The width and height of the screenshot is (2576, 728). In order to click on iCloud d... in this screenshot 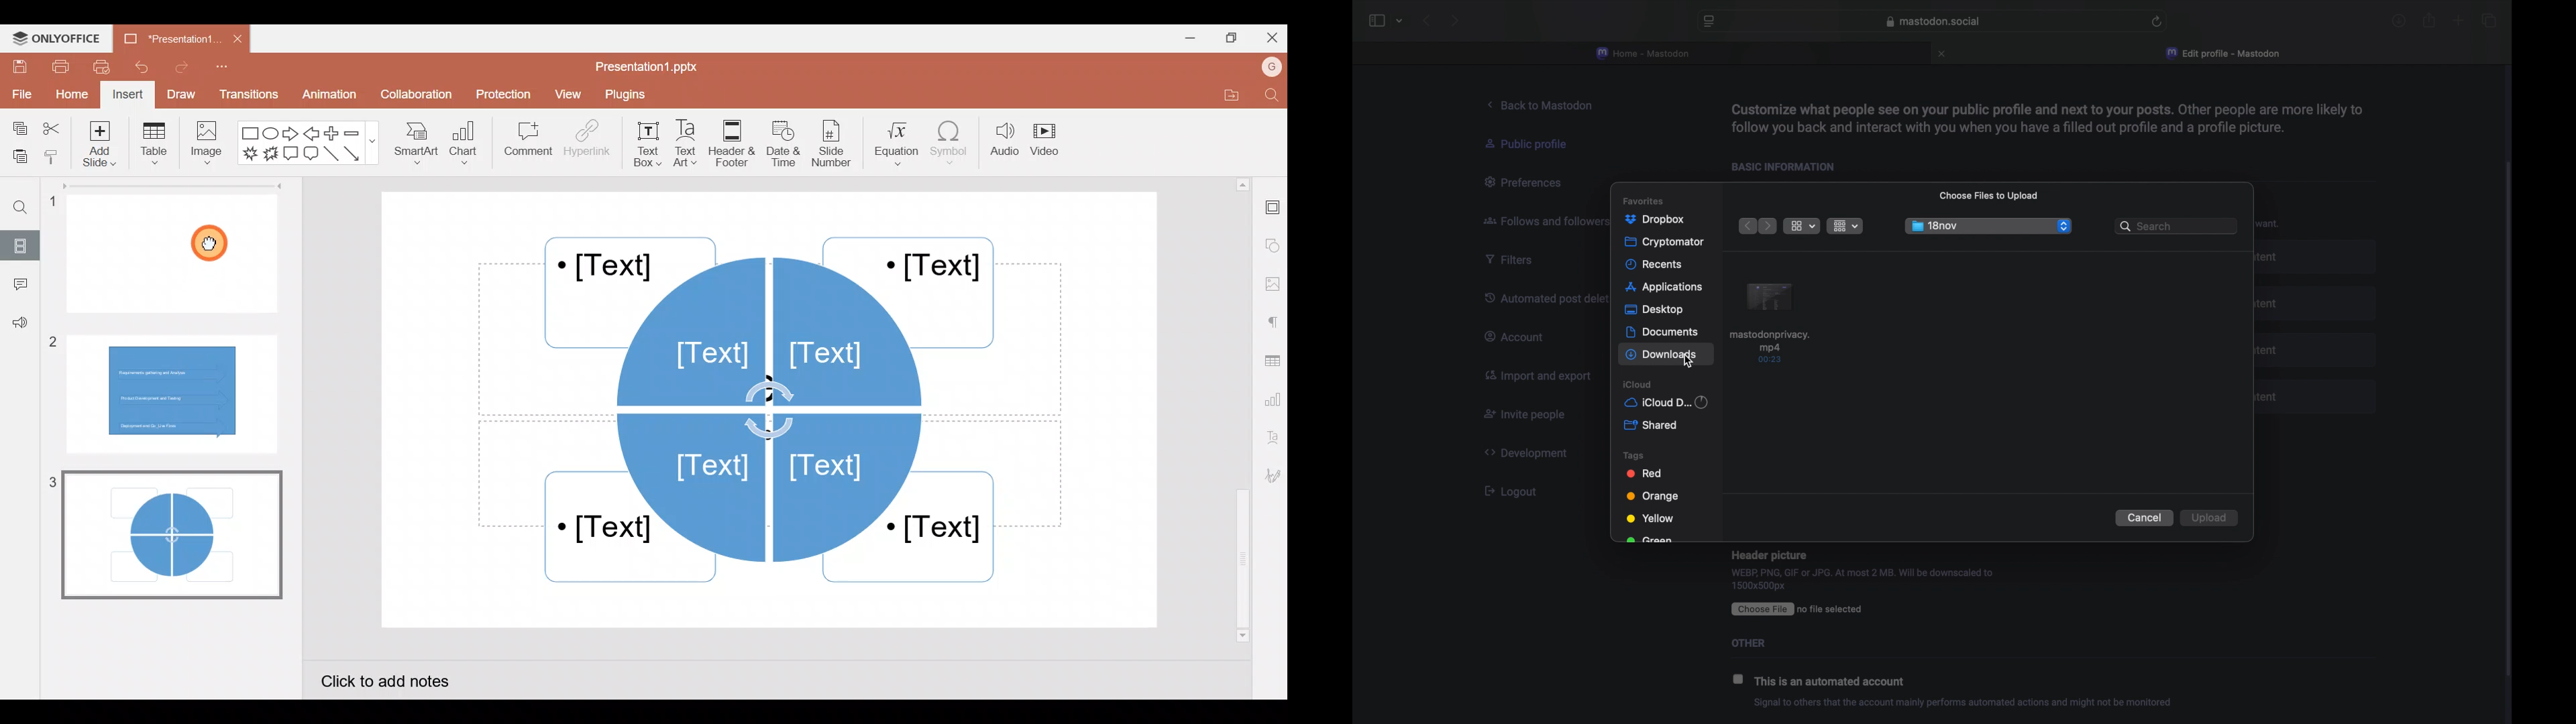, I will do `click(1666, 402)`.